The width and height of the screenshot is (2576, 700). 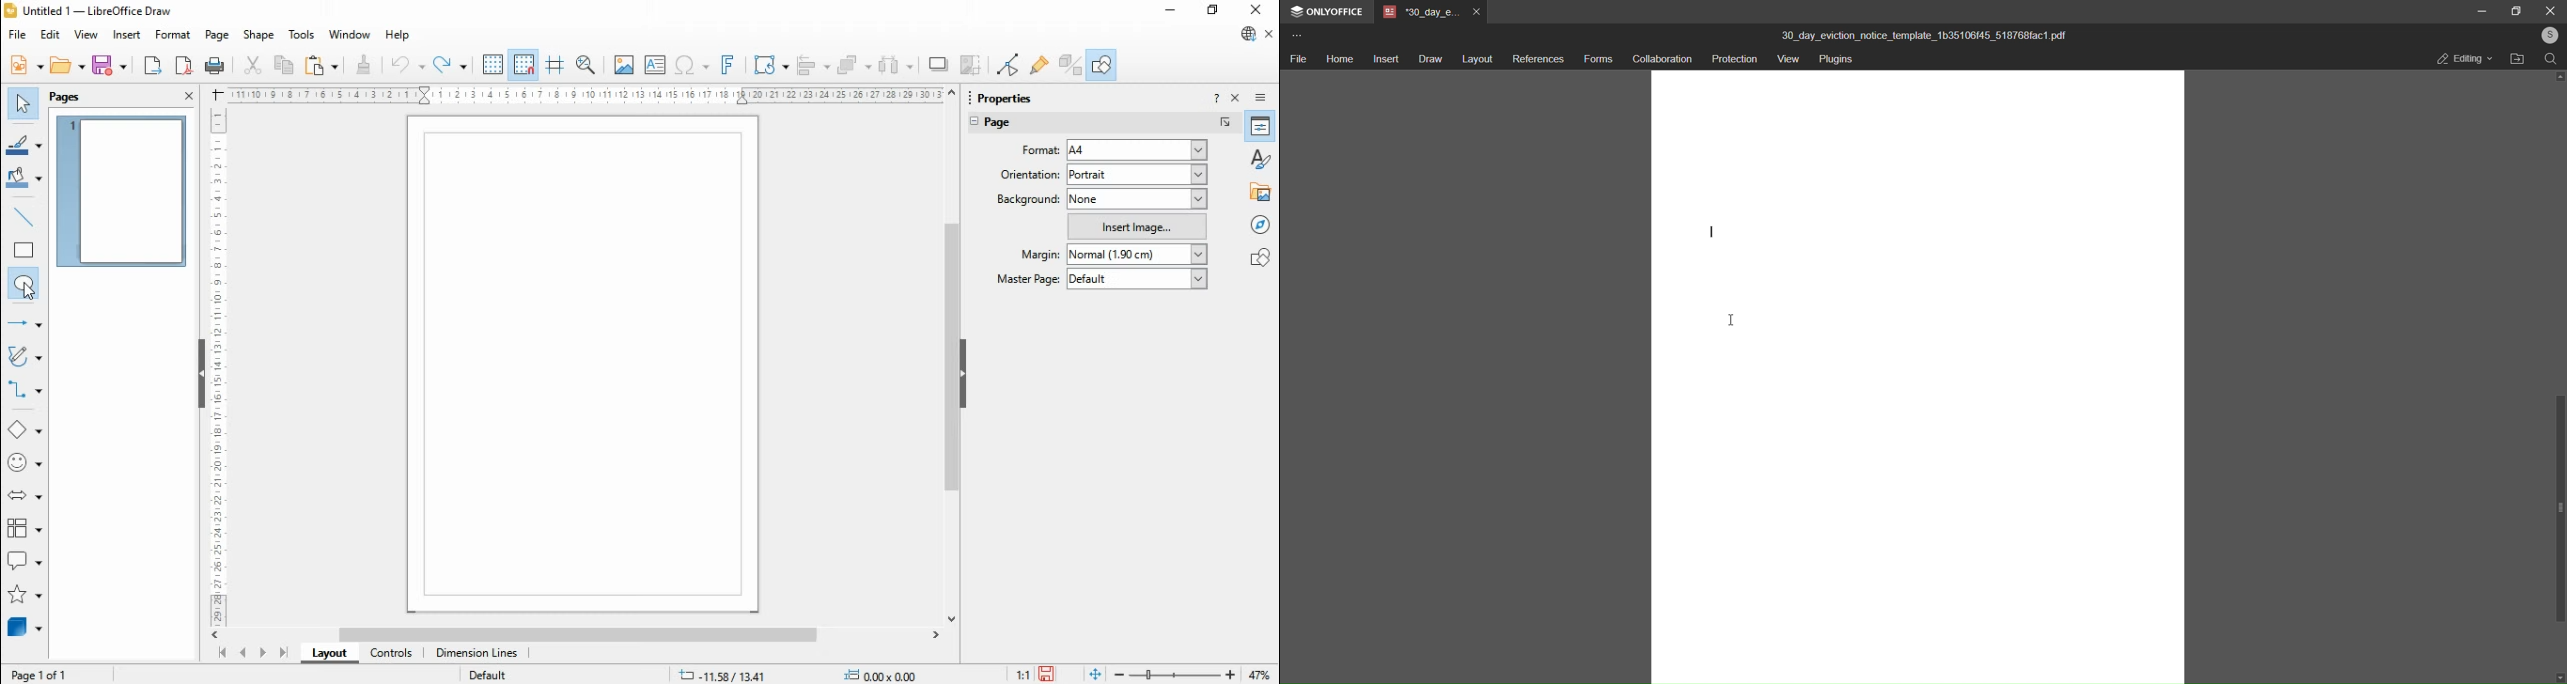 What do you see at coordinates (201, 375) in the screenshot?
I see `Hide` at bounding box center [201, 375].